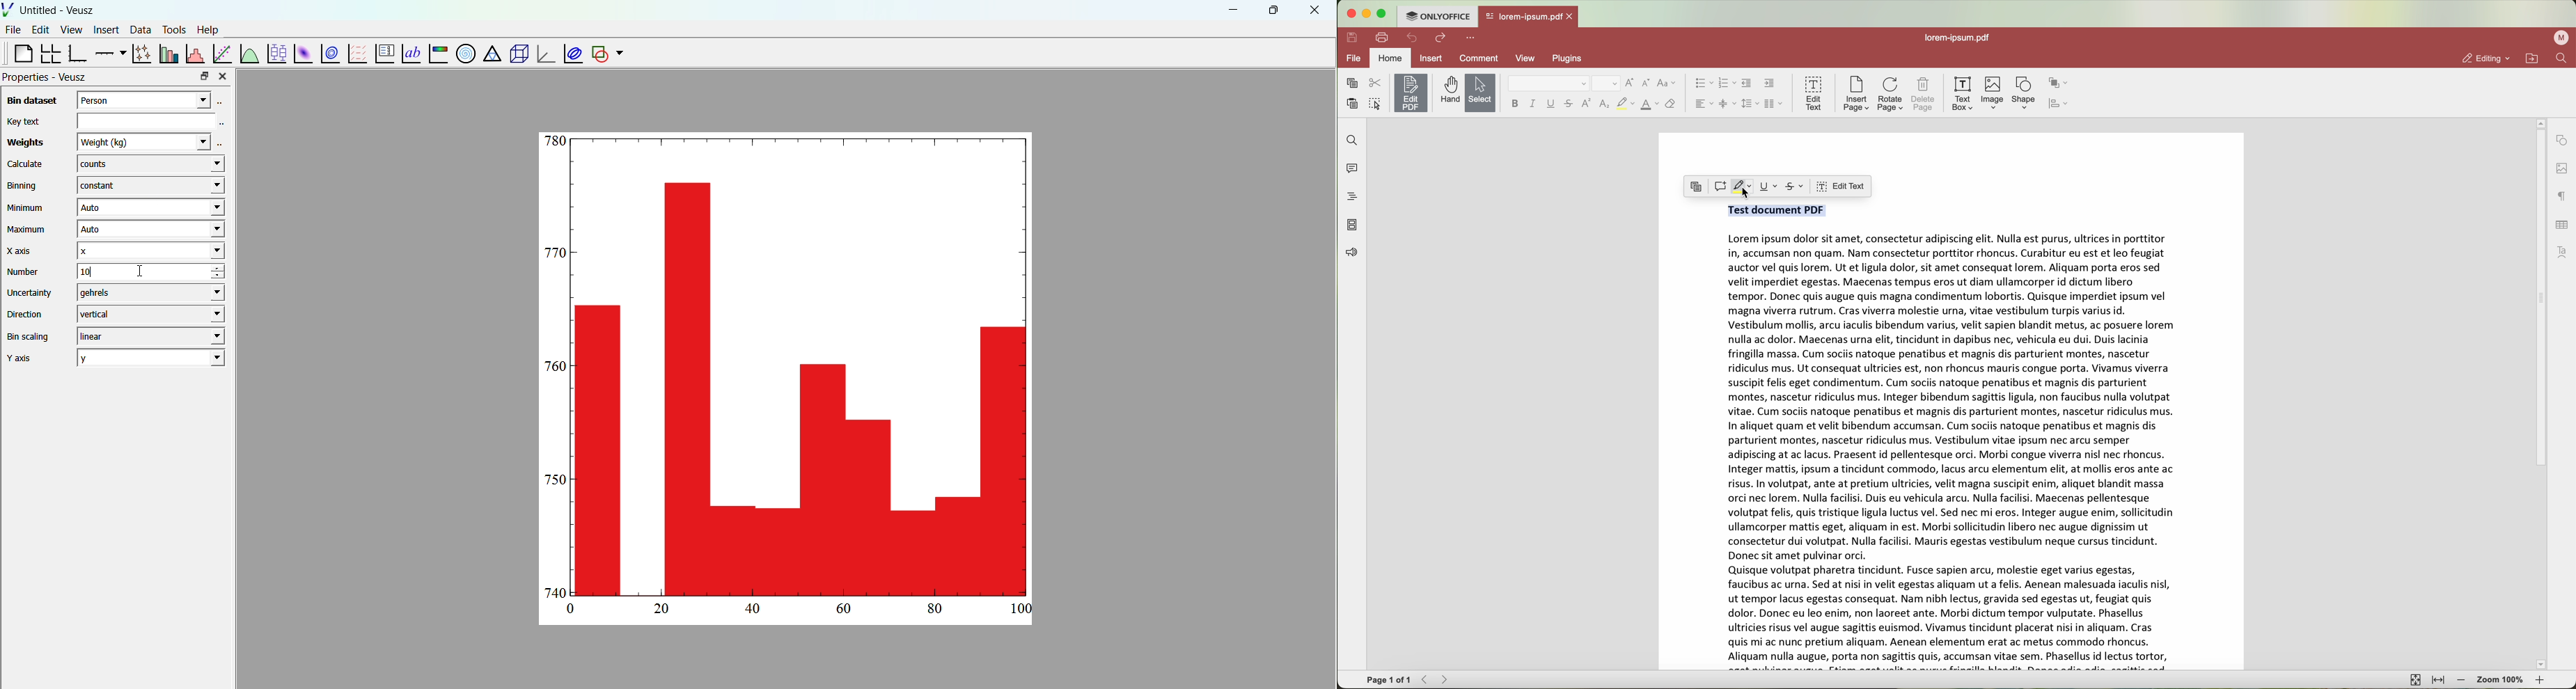  I want to click on table settings, so click(2562, 226).